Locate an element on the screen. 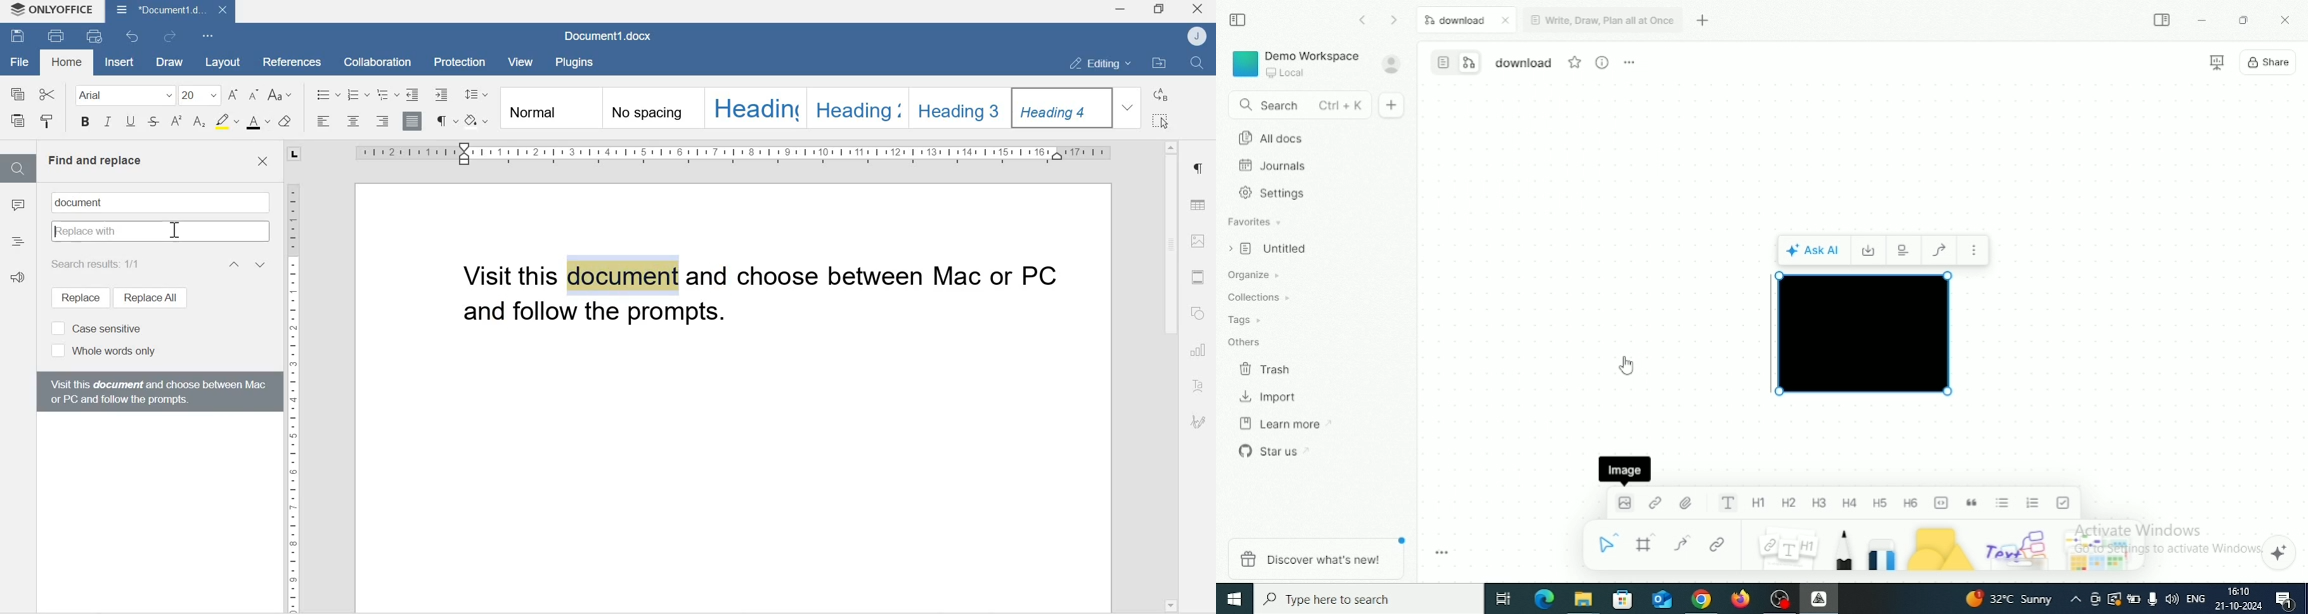  Copy style is located at coordinates (47, 122).